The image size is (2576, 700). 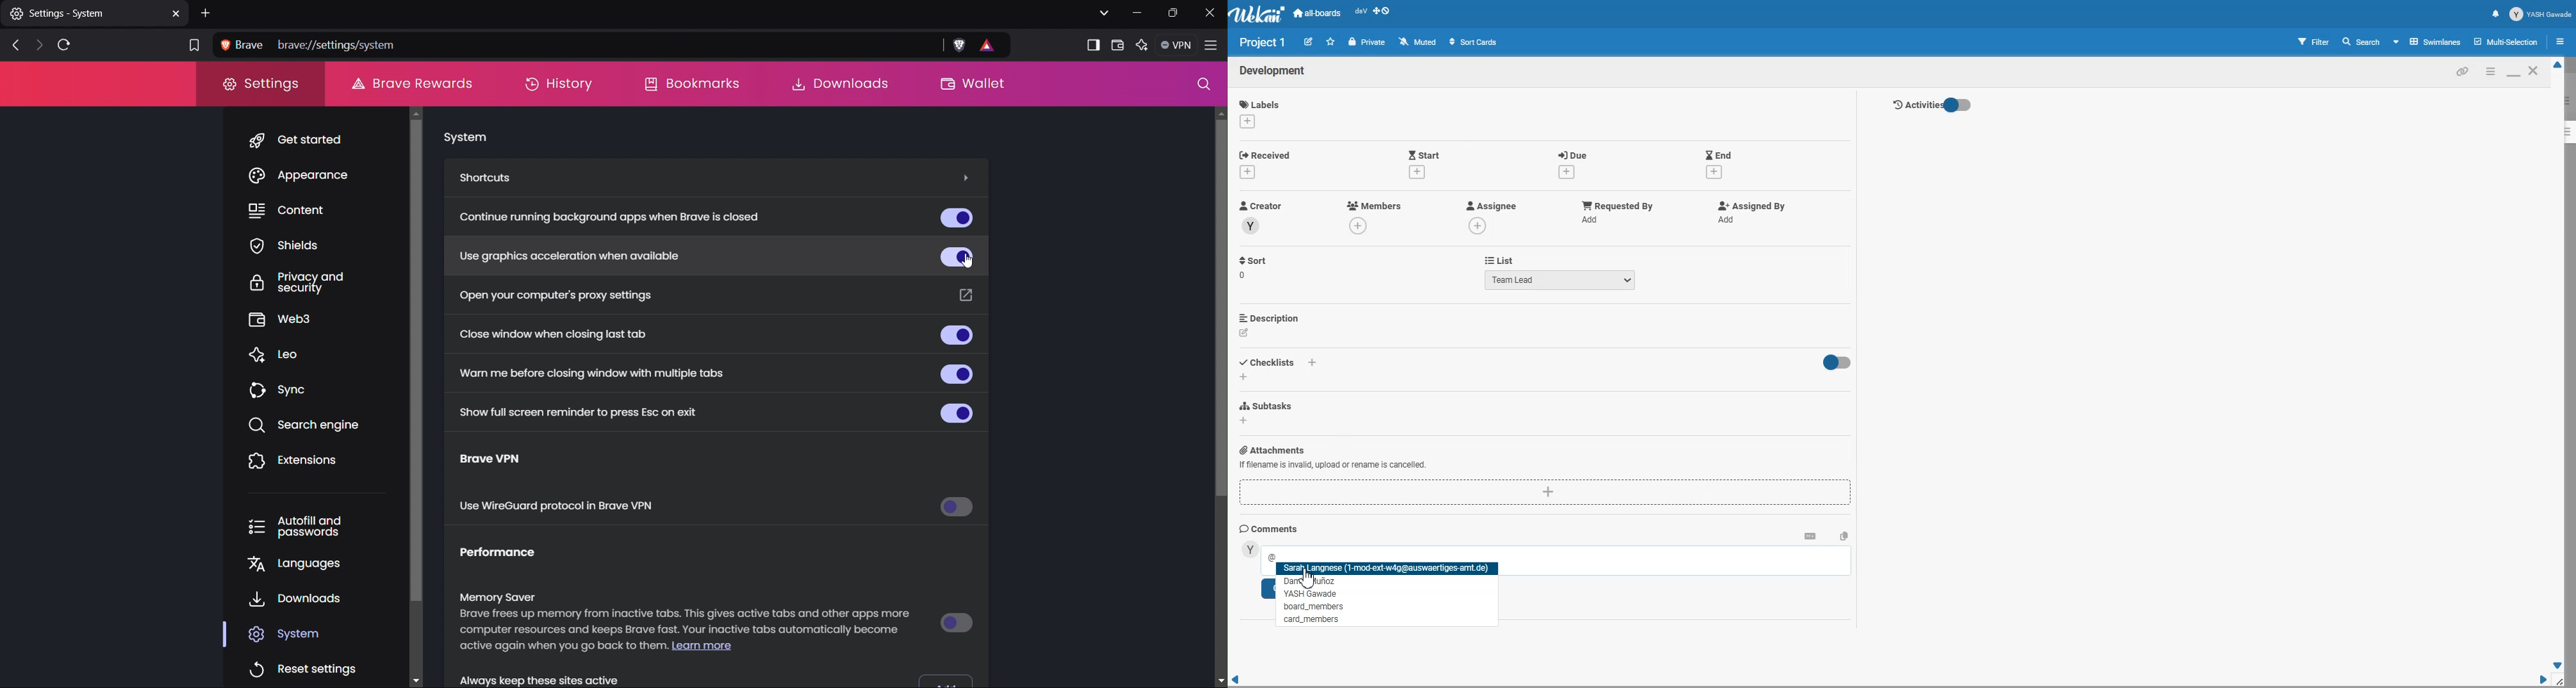 What do you see at coordinates (1244, 376) in the screenshot?
I see `add` at bounding box center [1244, 376].